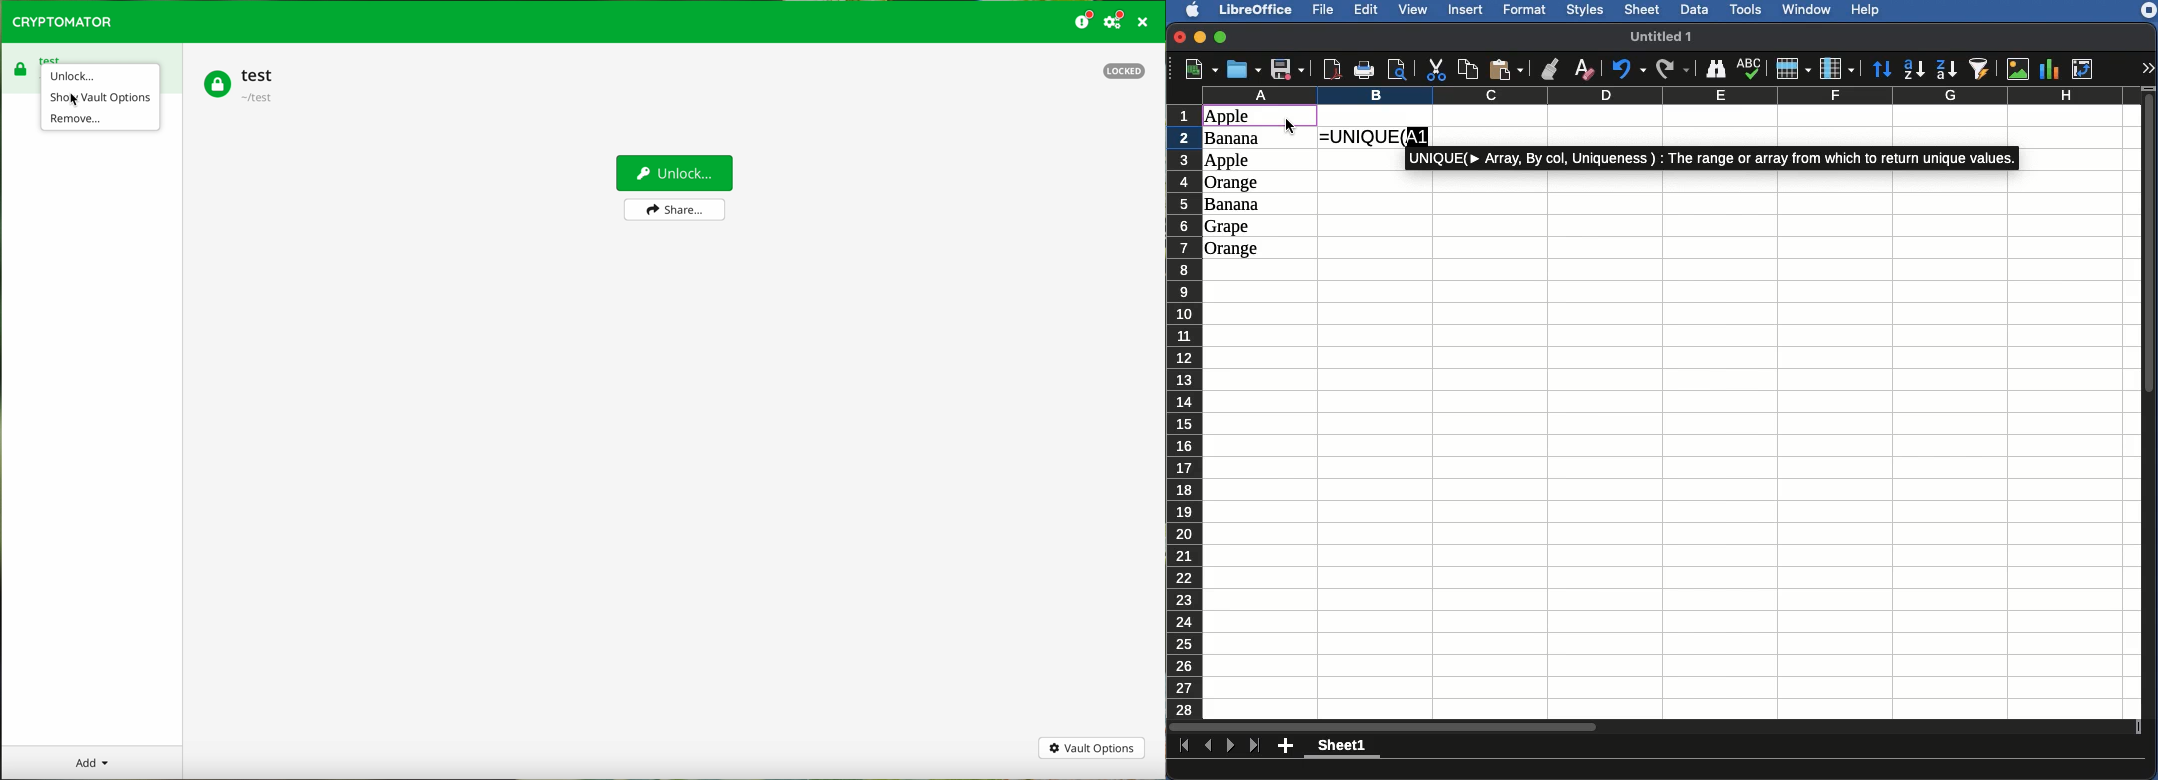  What do you see at coordinates (2018, 68) in the screenshot?
I see `Image` at bounding box center [2018, 68].